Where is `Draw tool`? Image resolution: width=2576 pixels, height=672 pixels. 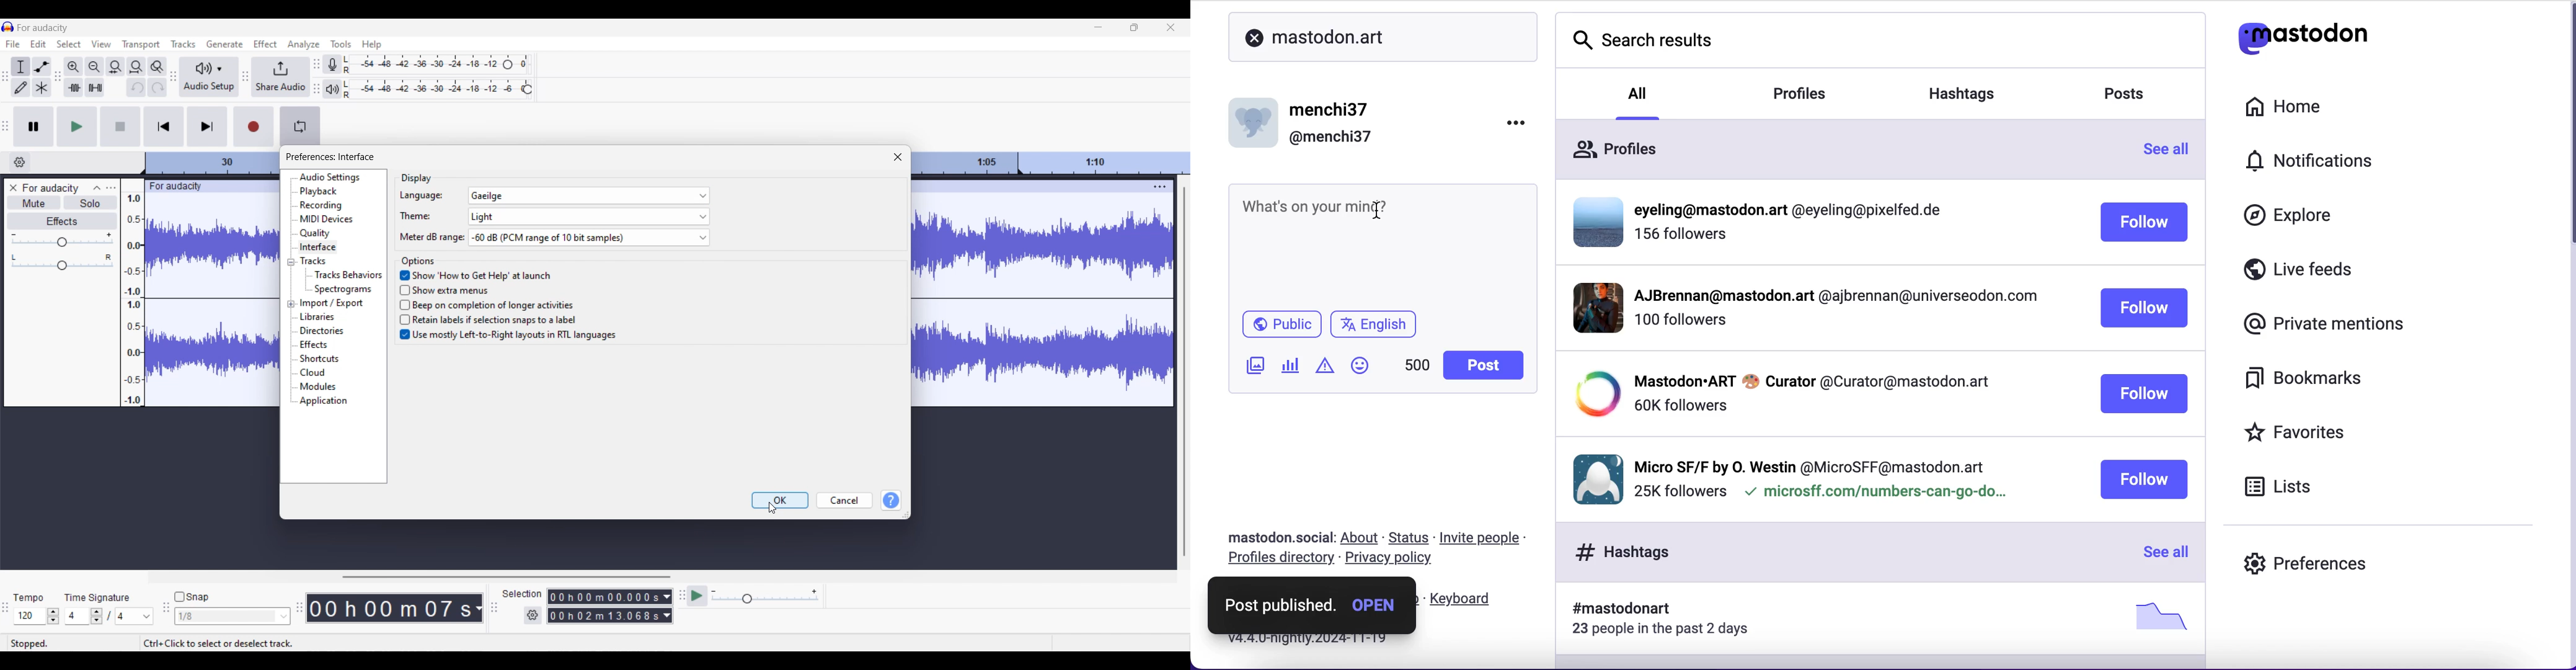
Draw tool is located at coordinates (21, 87).